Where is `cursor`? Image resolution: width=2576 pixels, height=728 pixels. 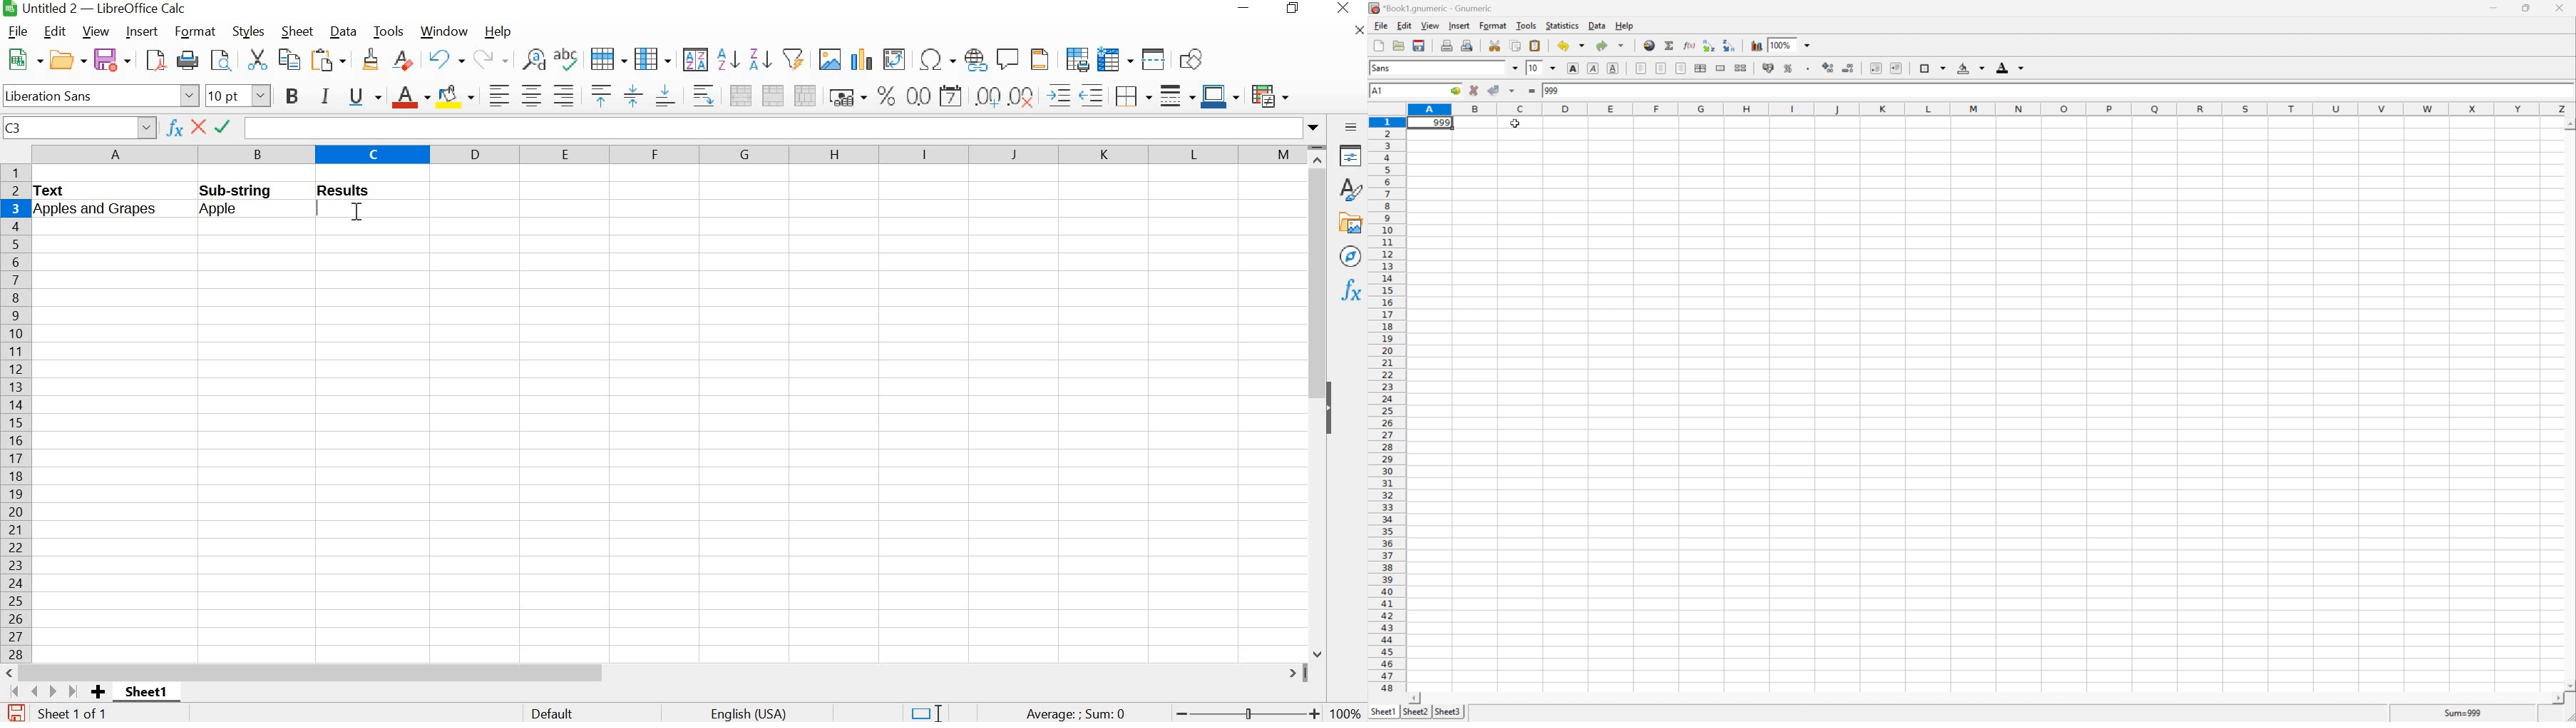 cursor is located at coordinates (1515, 122).